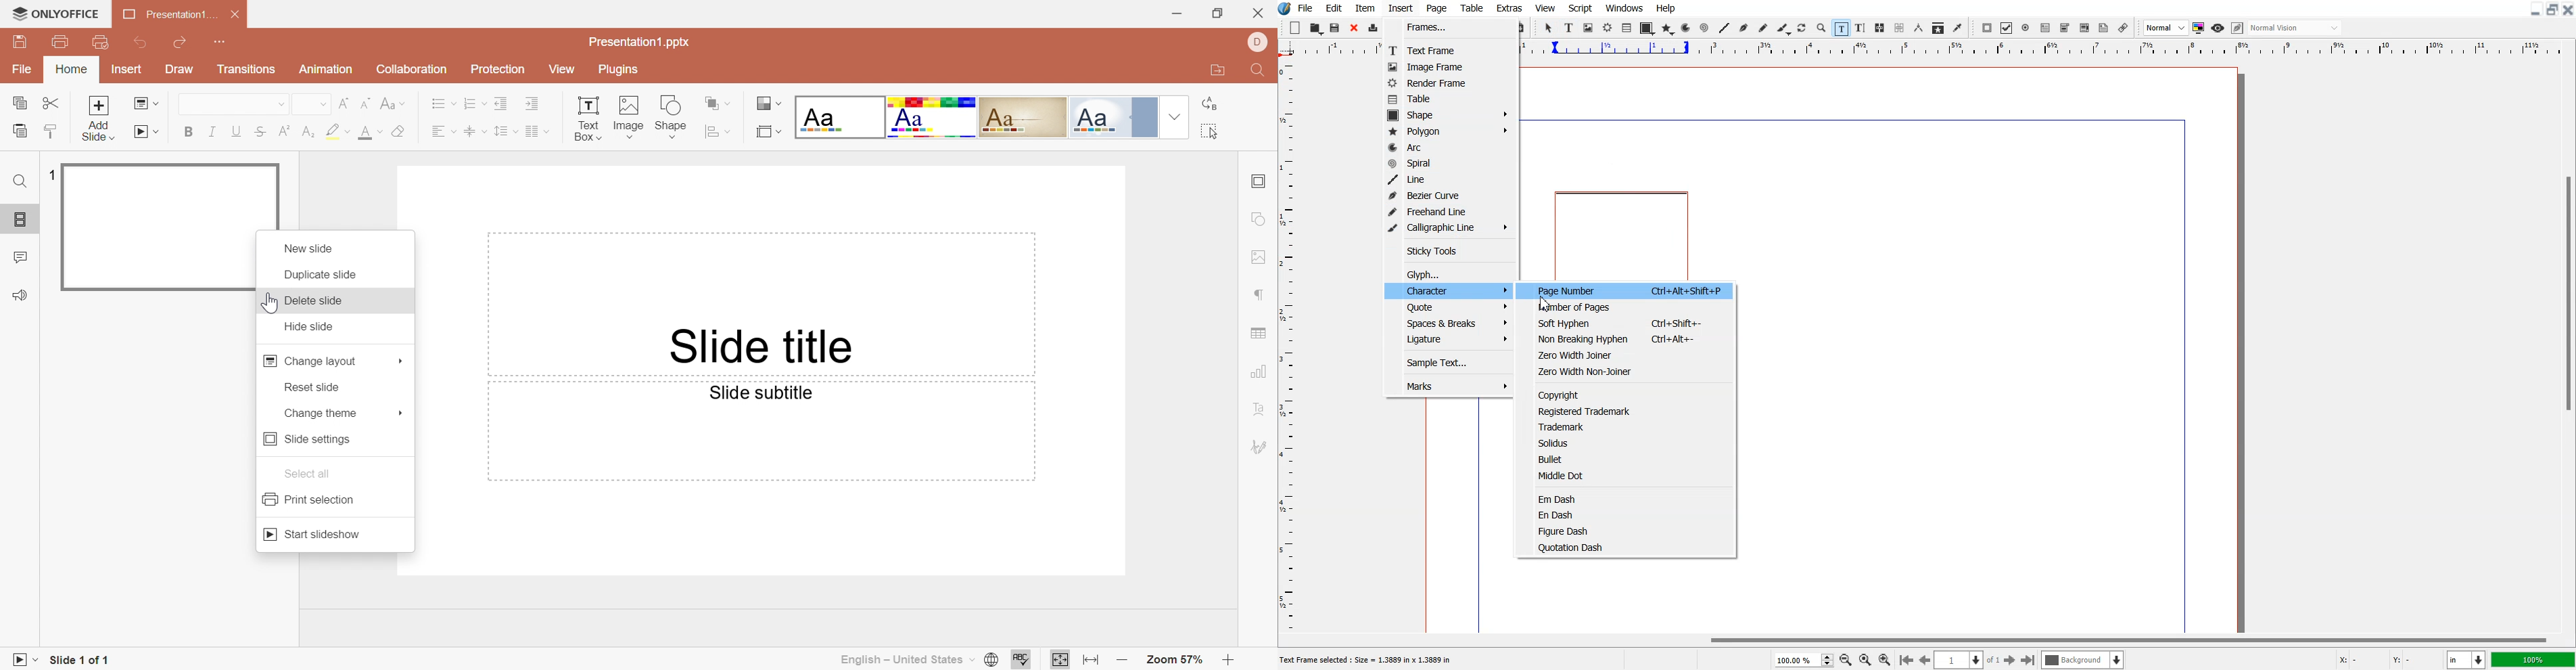 The image size is (2576, 672). What do you see at coordinates (1260, 296) in the screenshot?
I see `Paragraph settings` at bounding box center [1260, 296].